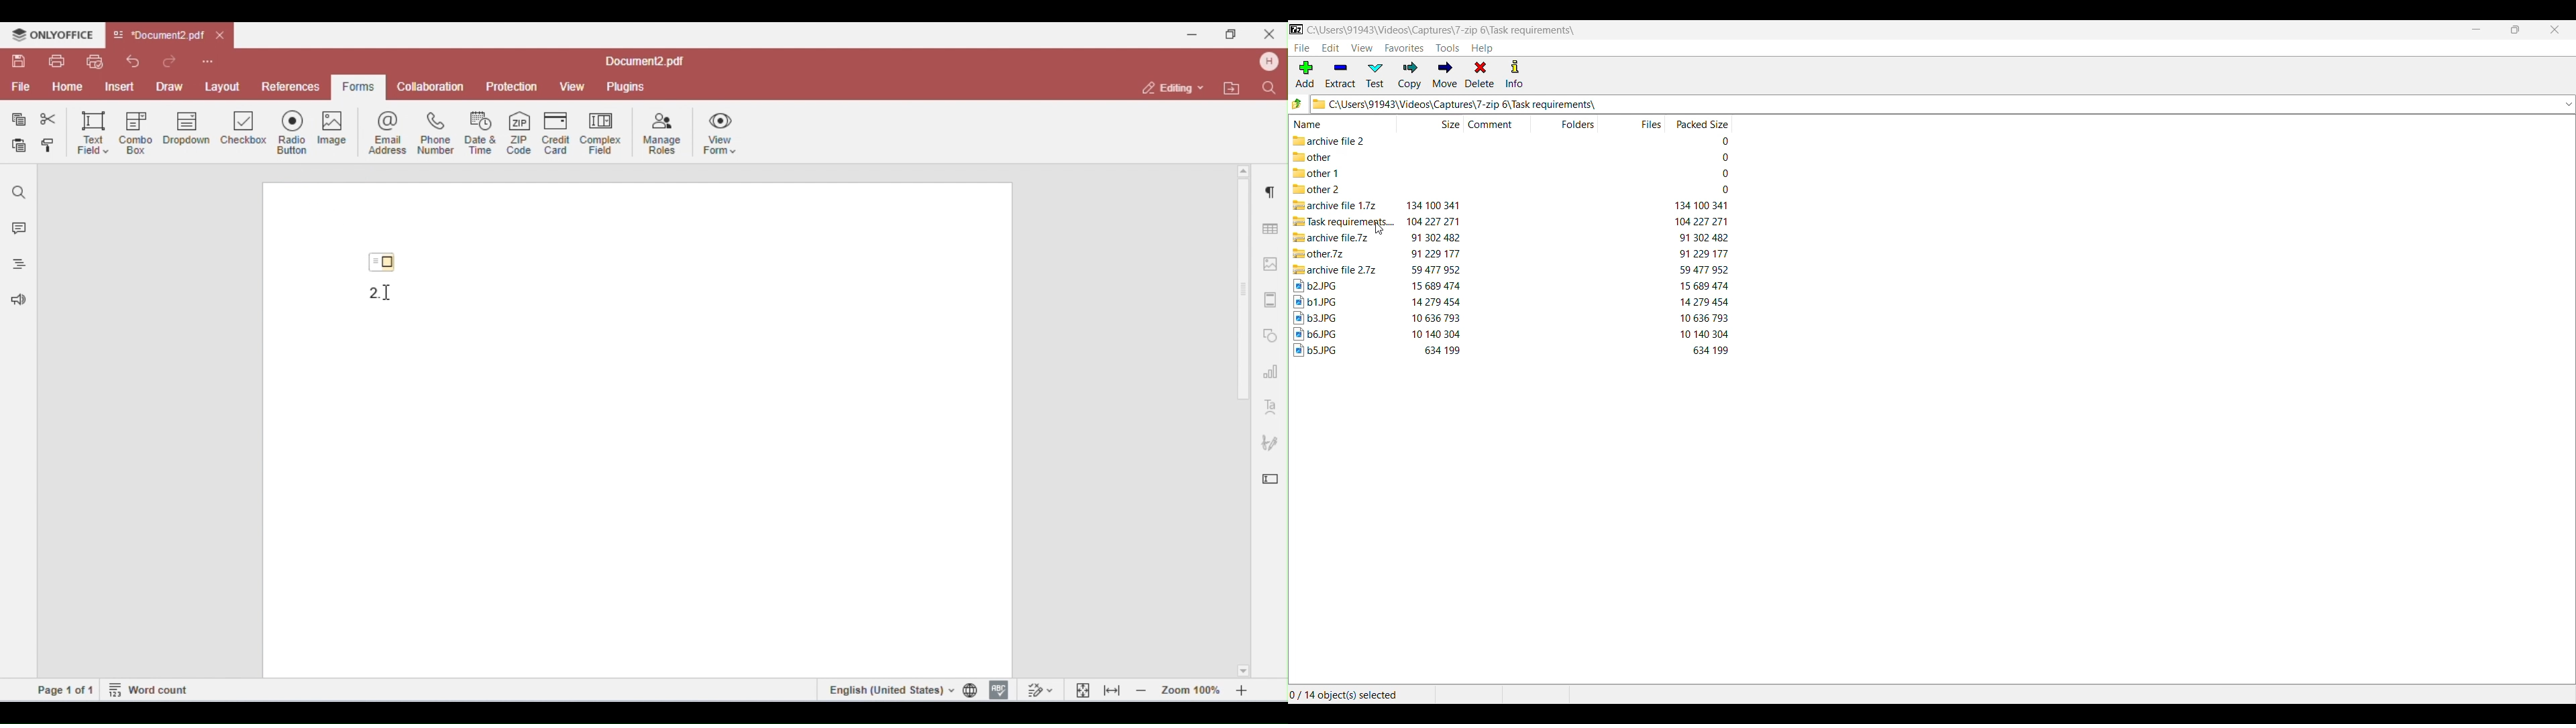  Describe the element at coordinates (1332, 285) in the screenshot. I see `image file` at that location.